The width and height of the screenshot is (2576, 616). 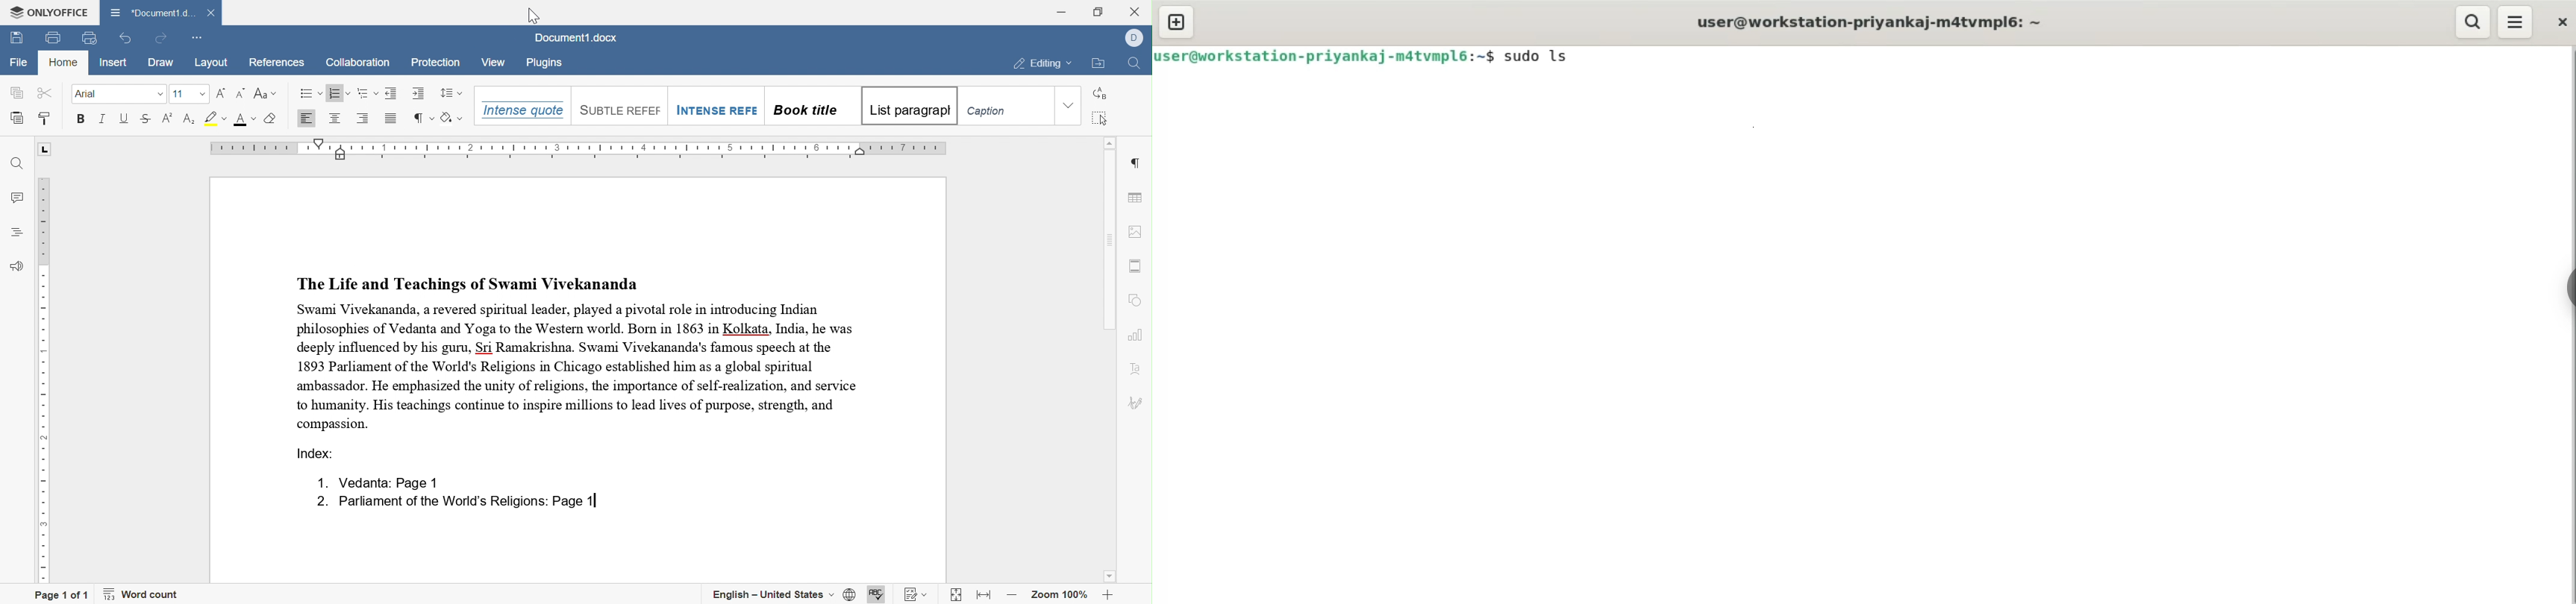 I want to click on increment font size, so click(x=220, y=94).